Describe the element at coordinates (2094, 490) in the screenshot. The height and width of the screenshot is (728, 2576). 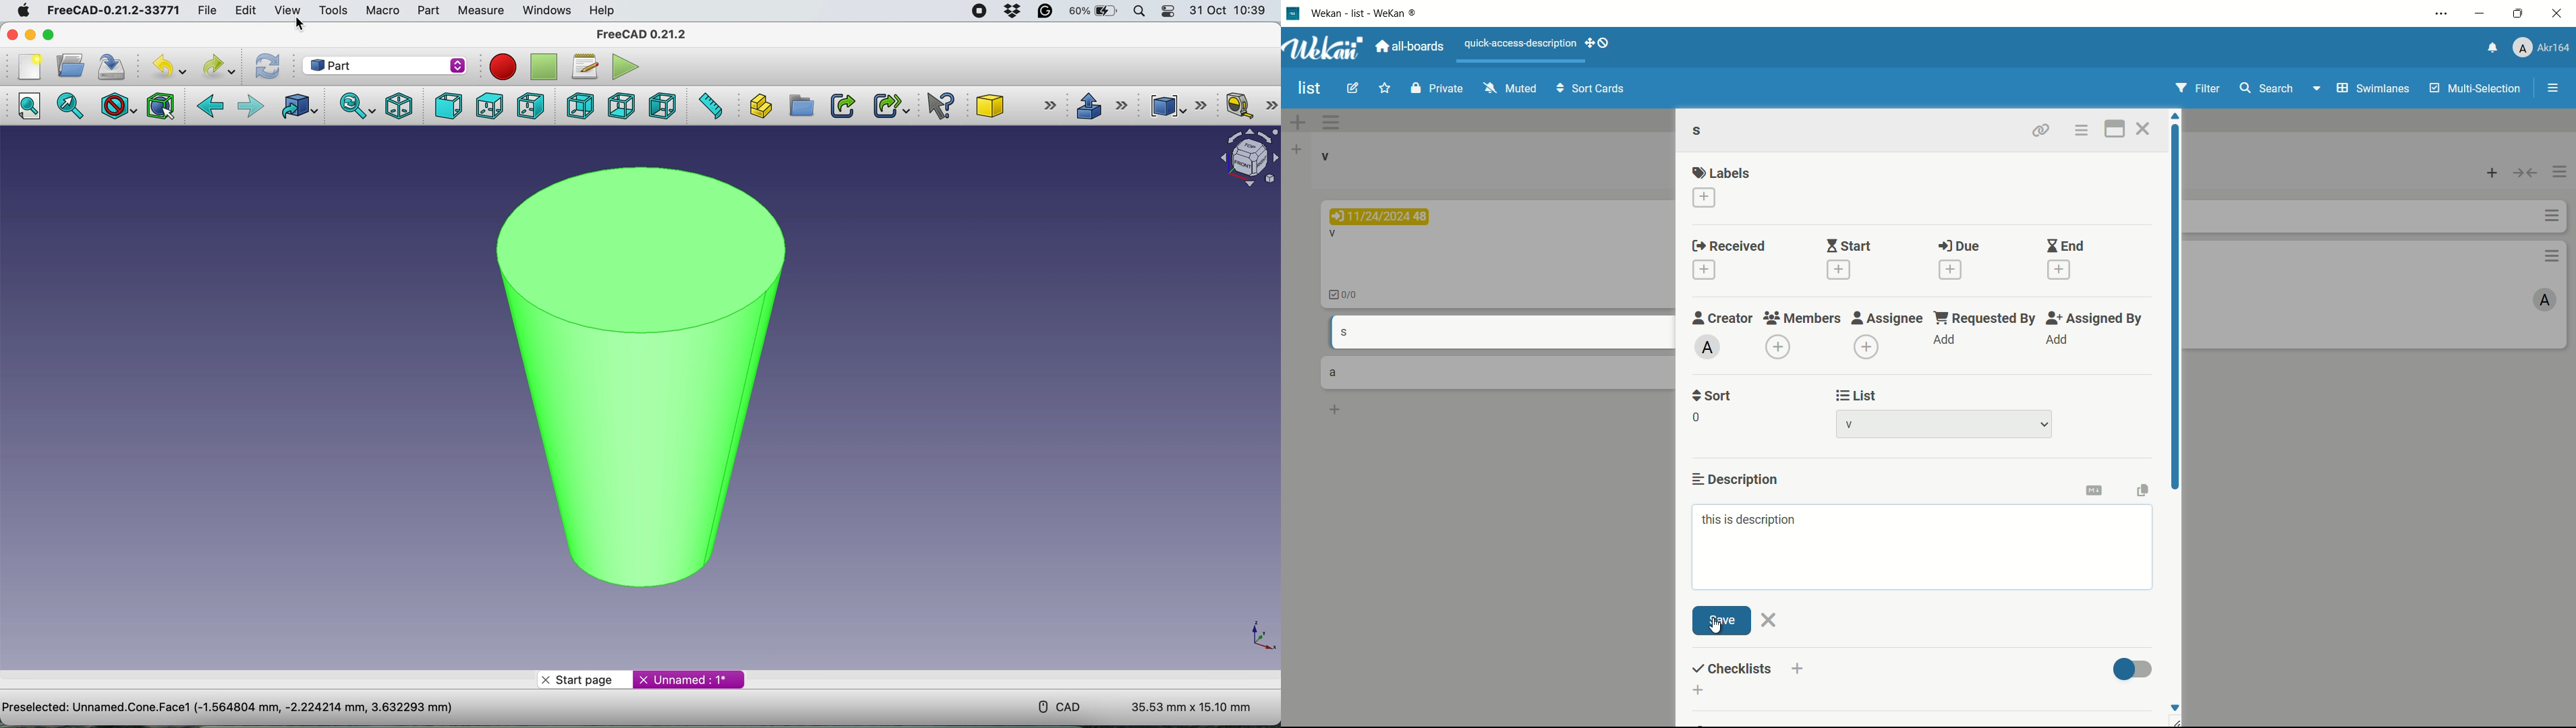
I see `convert to markdown` at that location.